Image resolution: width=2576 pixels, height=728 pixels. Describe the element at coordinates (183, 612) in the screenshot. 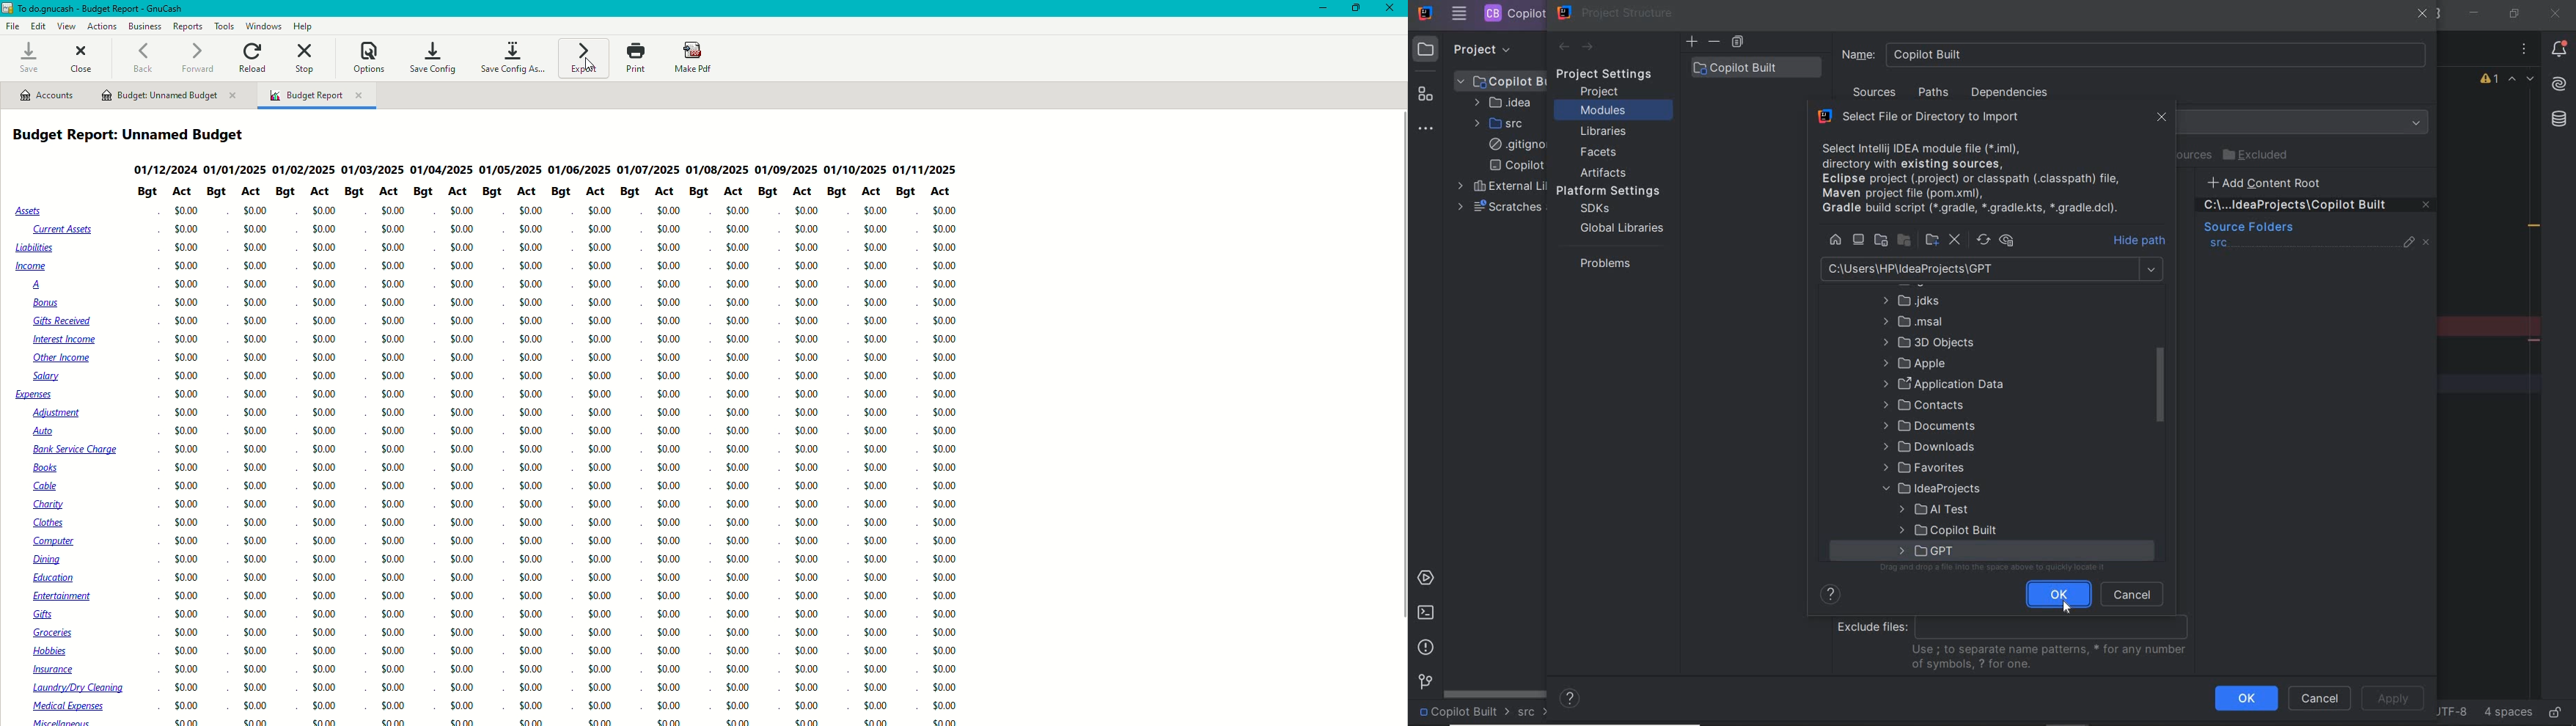

I see `$0.00` at that location.